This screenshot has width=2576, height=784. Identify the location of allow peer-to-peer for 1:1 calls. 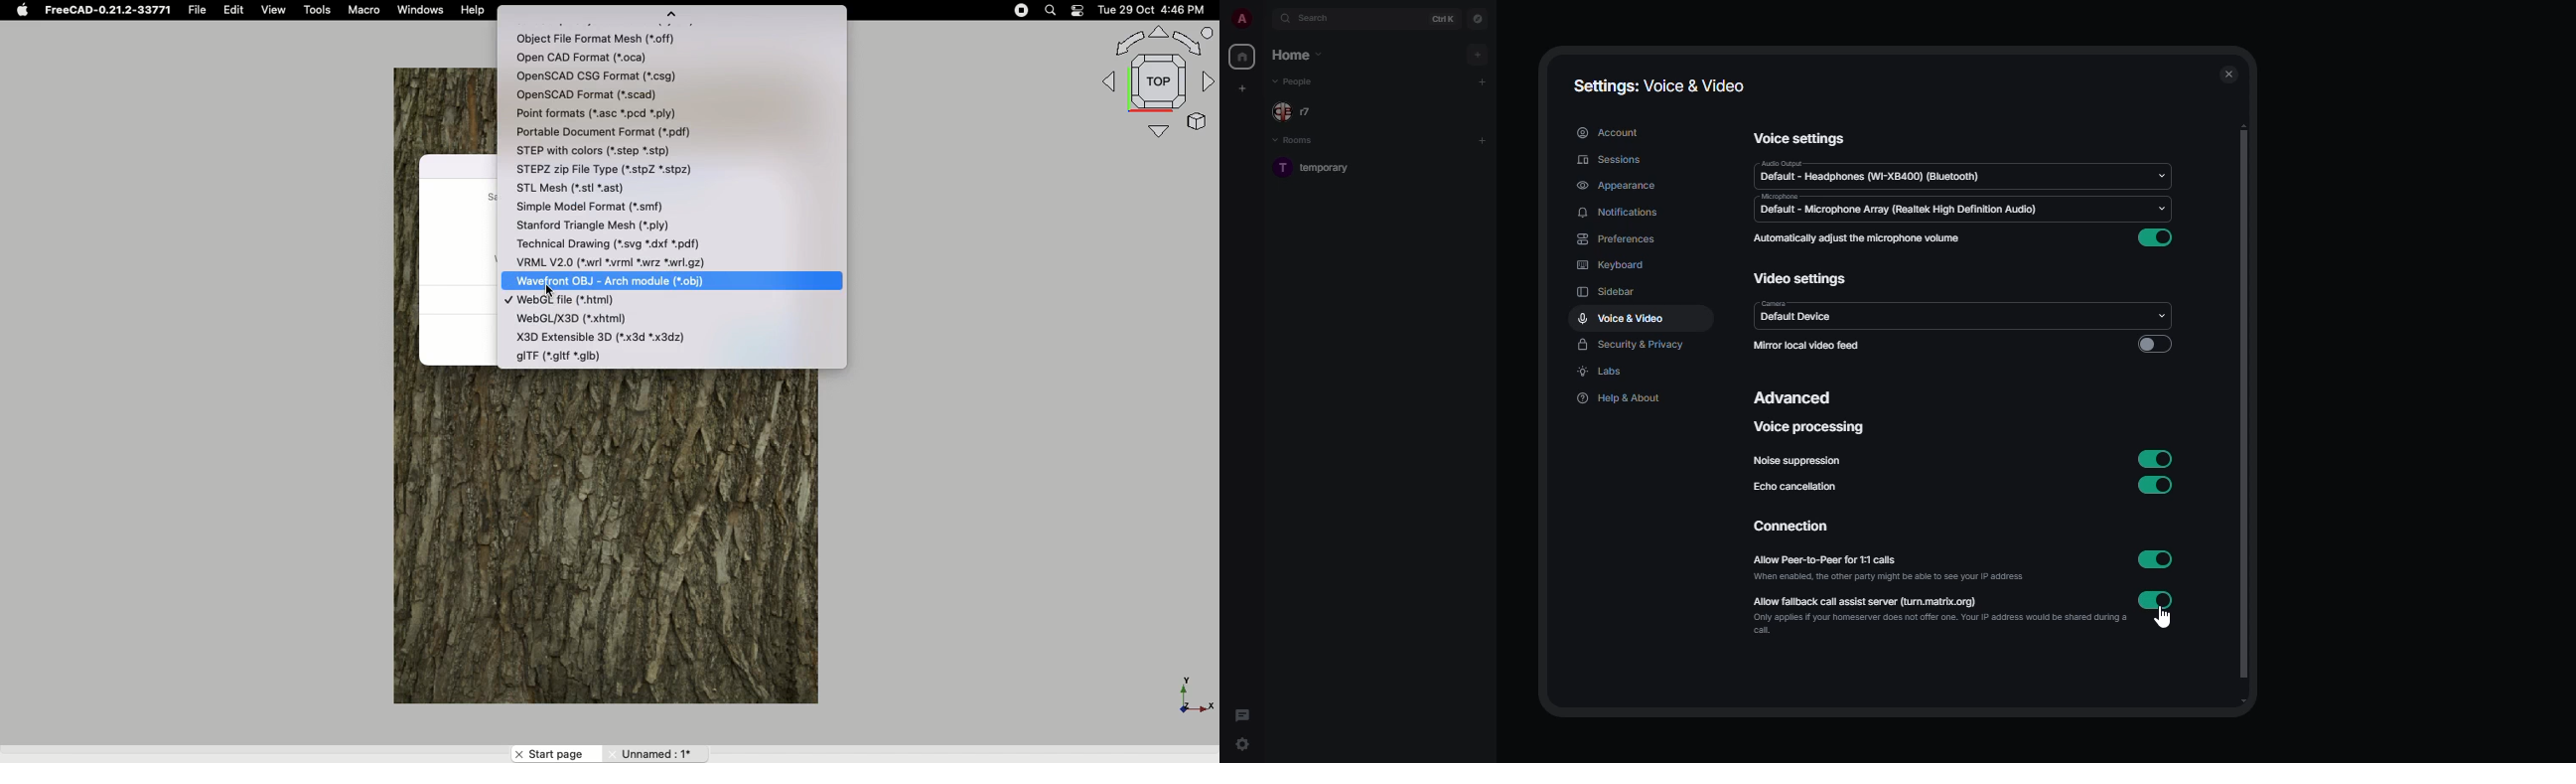
(1858, 558).